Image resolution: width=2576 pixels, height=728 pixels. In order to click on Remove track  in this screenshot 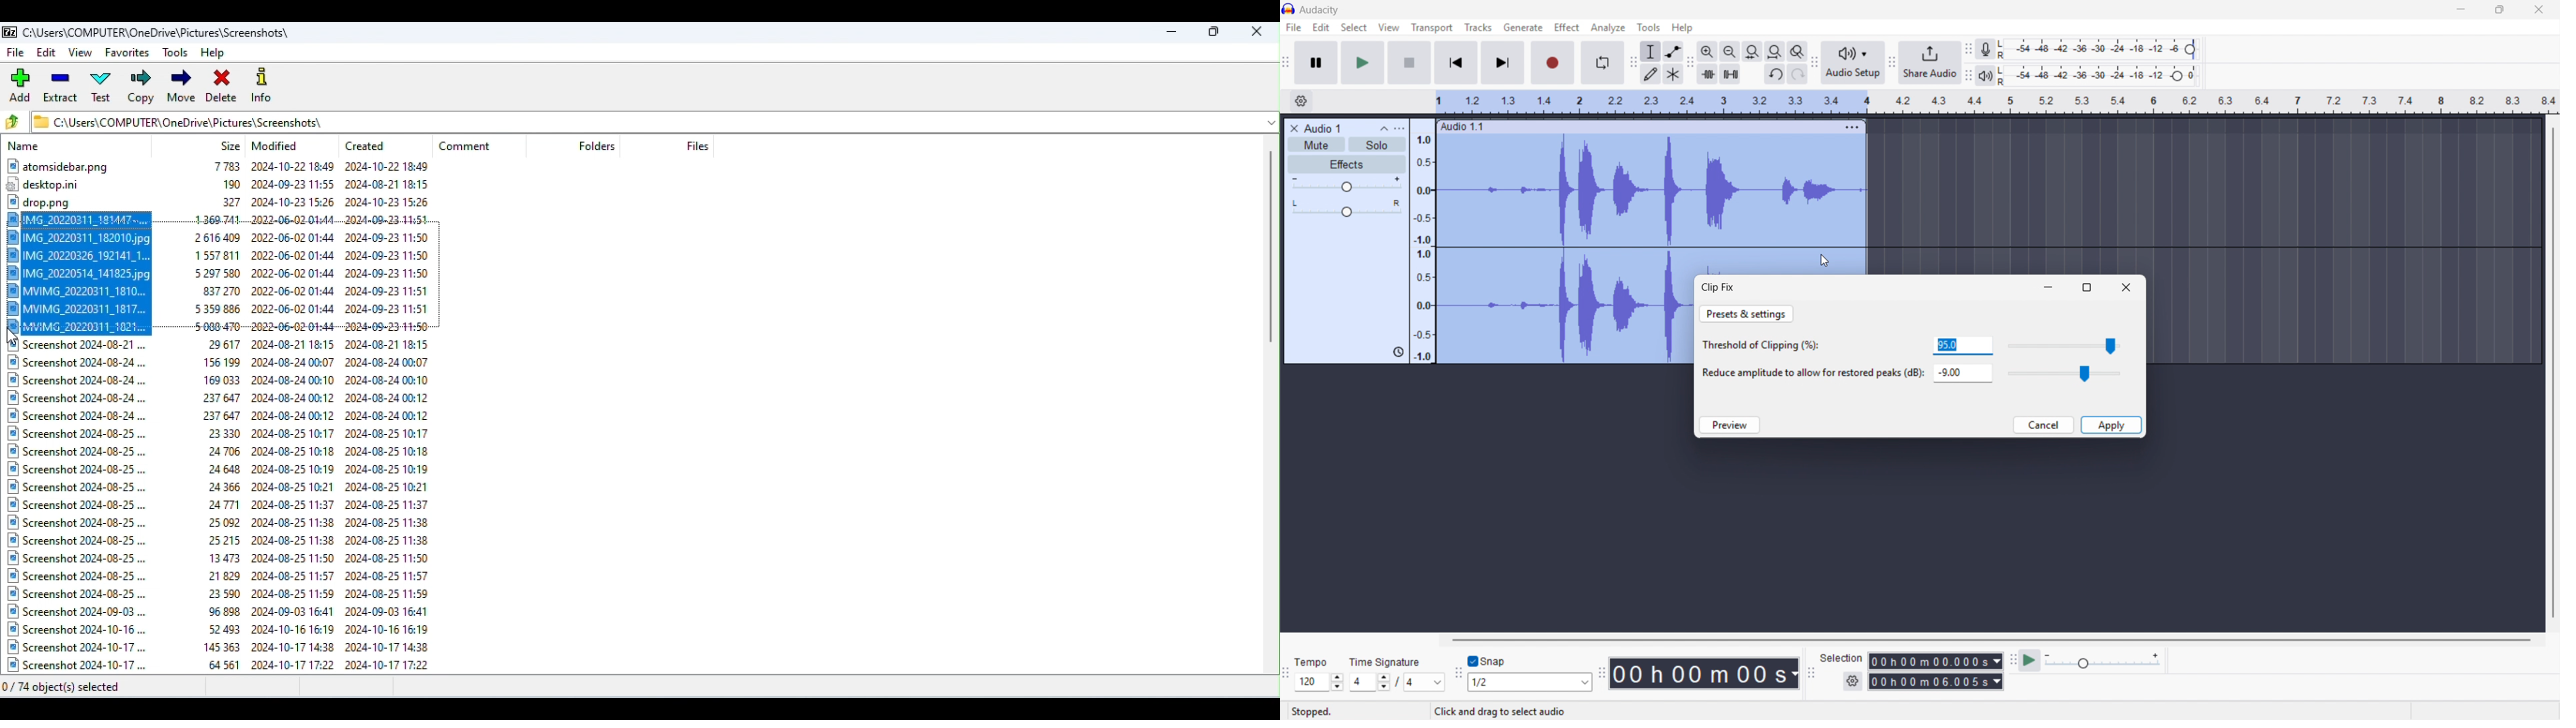, I will do `click(1295, 129)`.